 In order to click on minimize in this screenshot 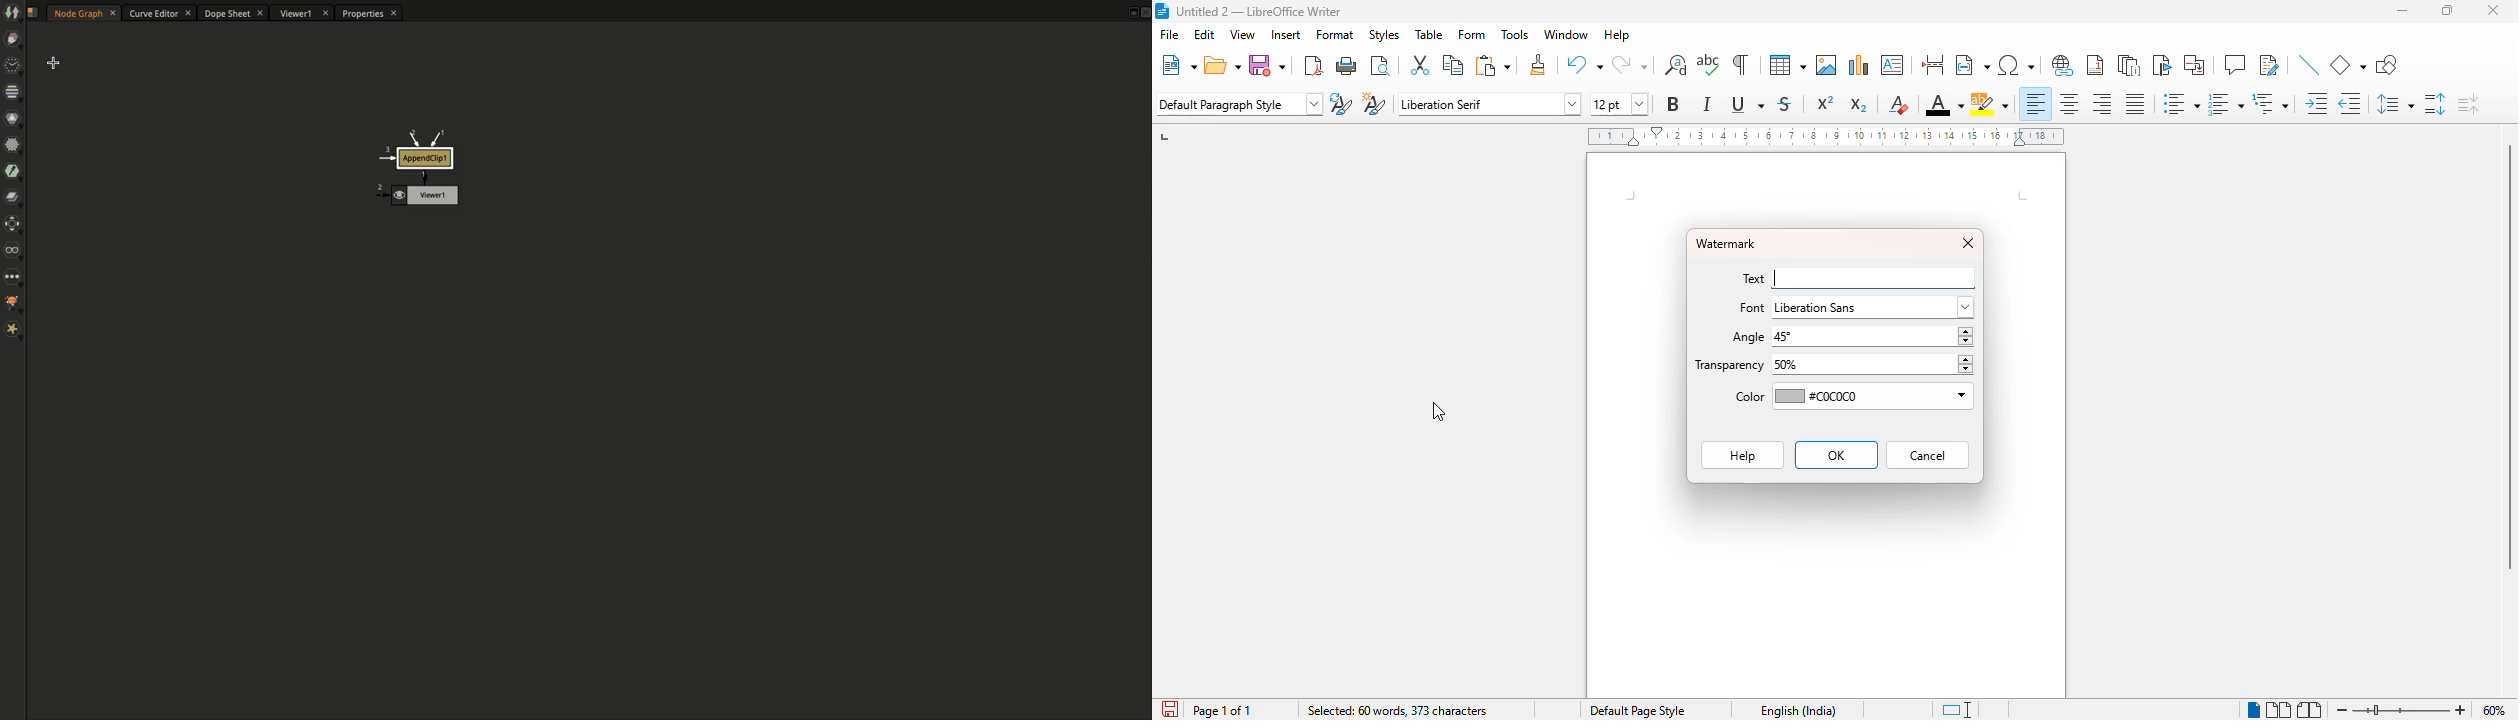, I will do `click(2402, 11)`.